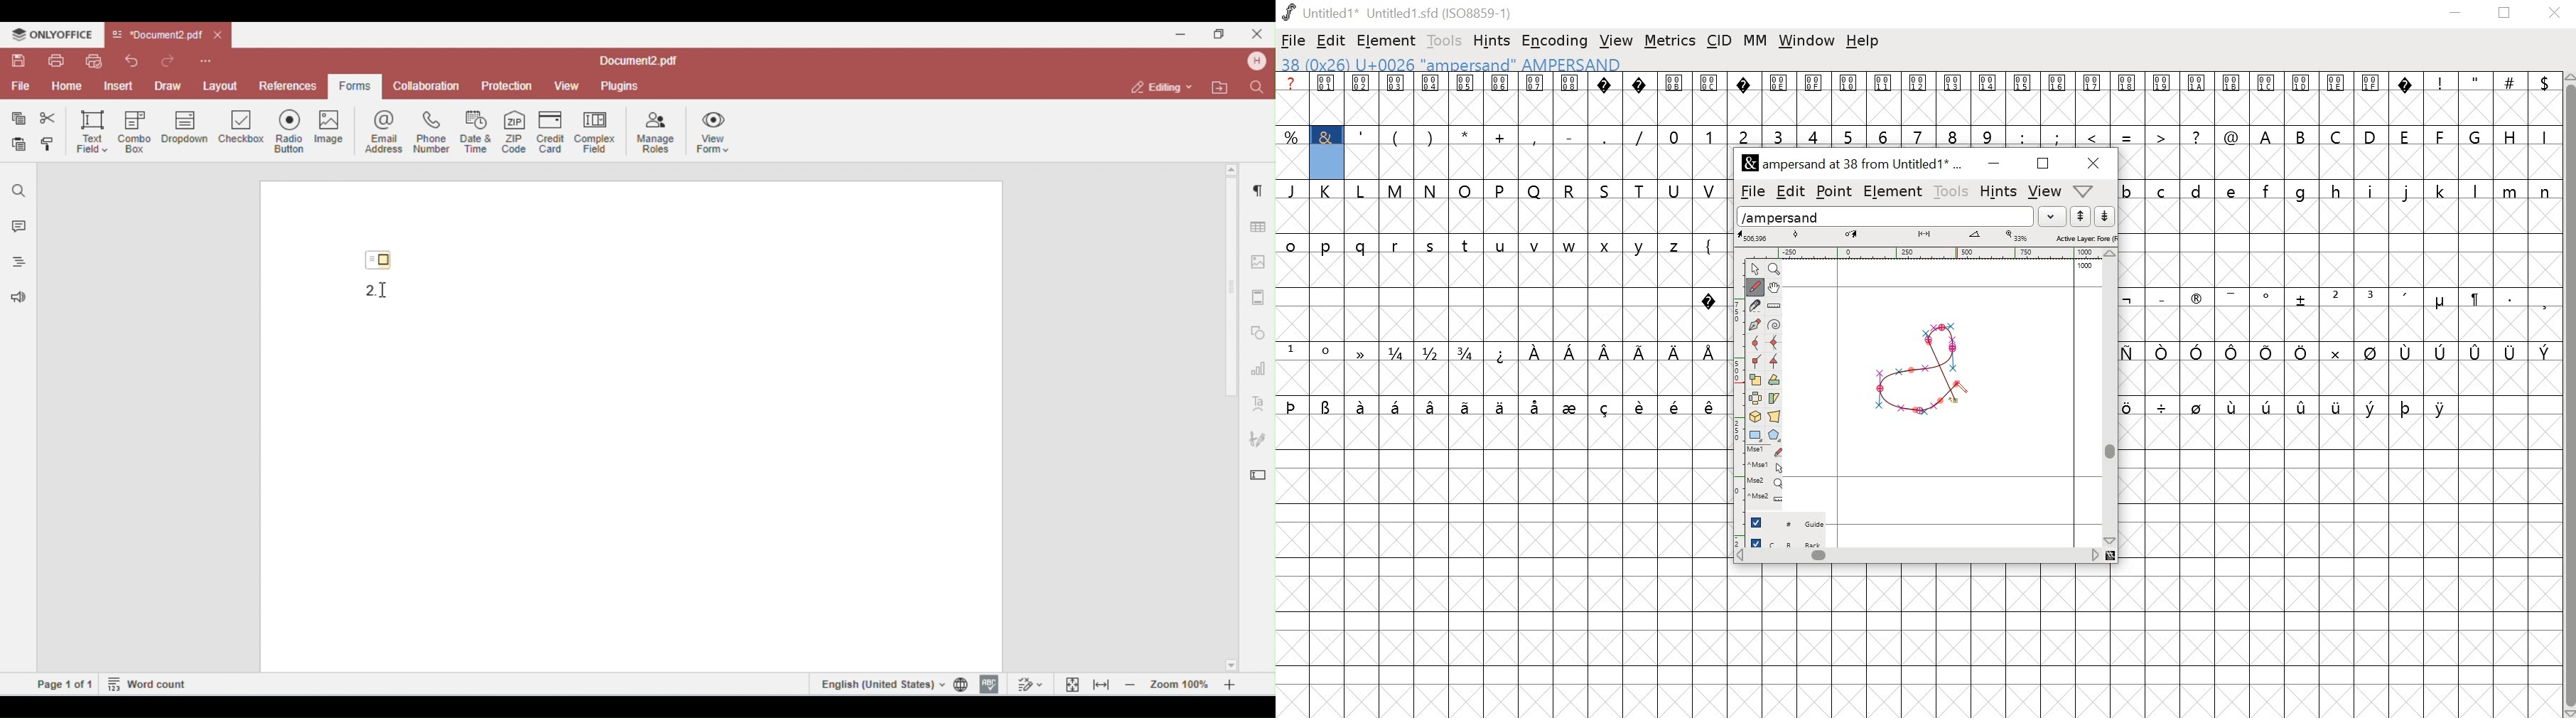 The height and width of the screenshot is (728, 2576). I want to click on S, so click(1607, 191).